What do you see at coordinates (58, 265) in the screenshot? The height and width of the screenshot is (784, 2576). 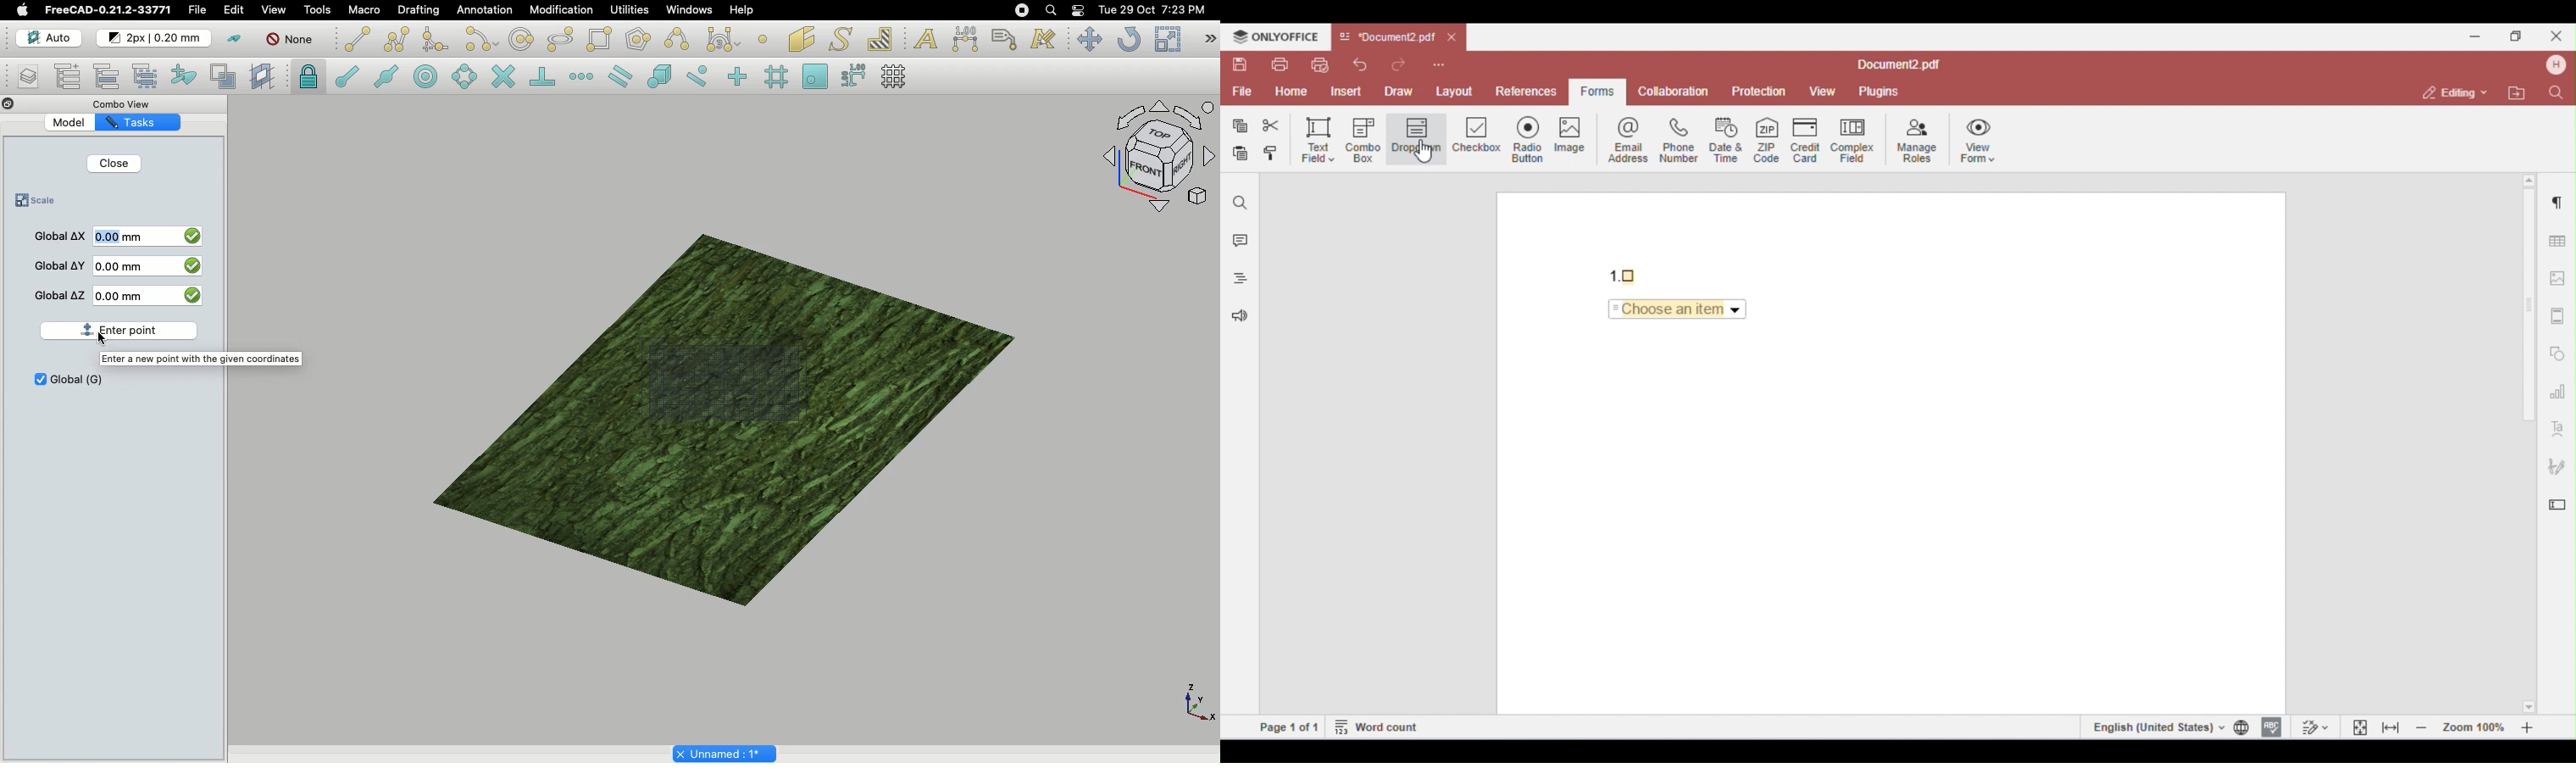 I see `Global Y` at bounding box center [58, 265].